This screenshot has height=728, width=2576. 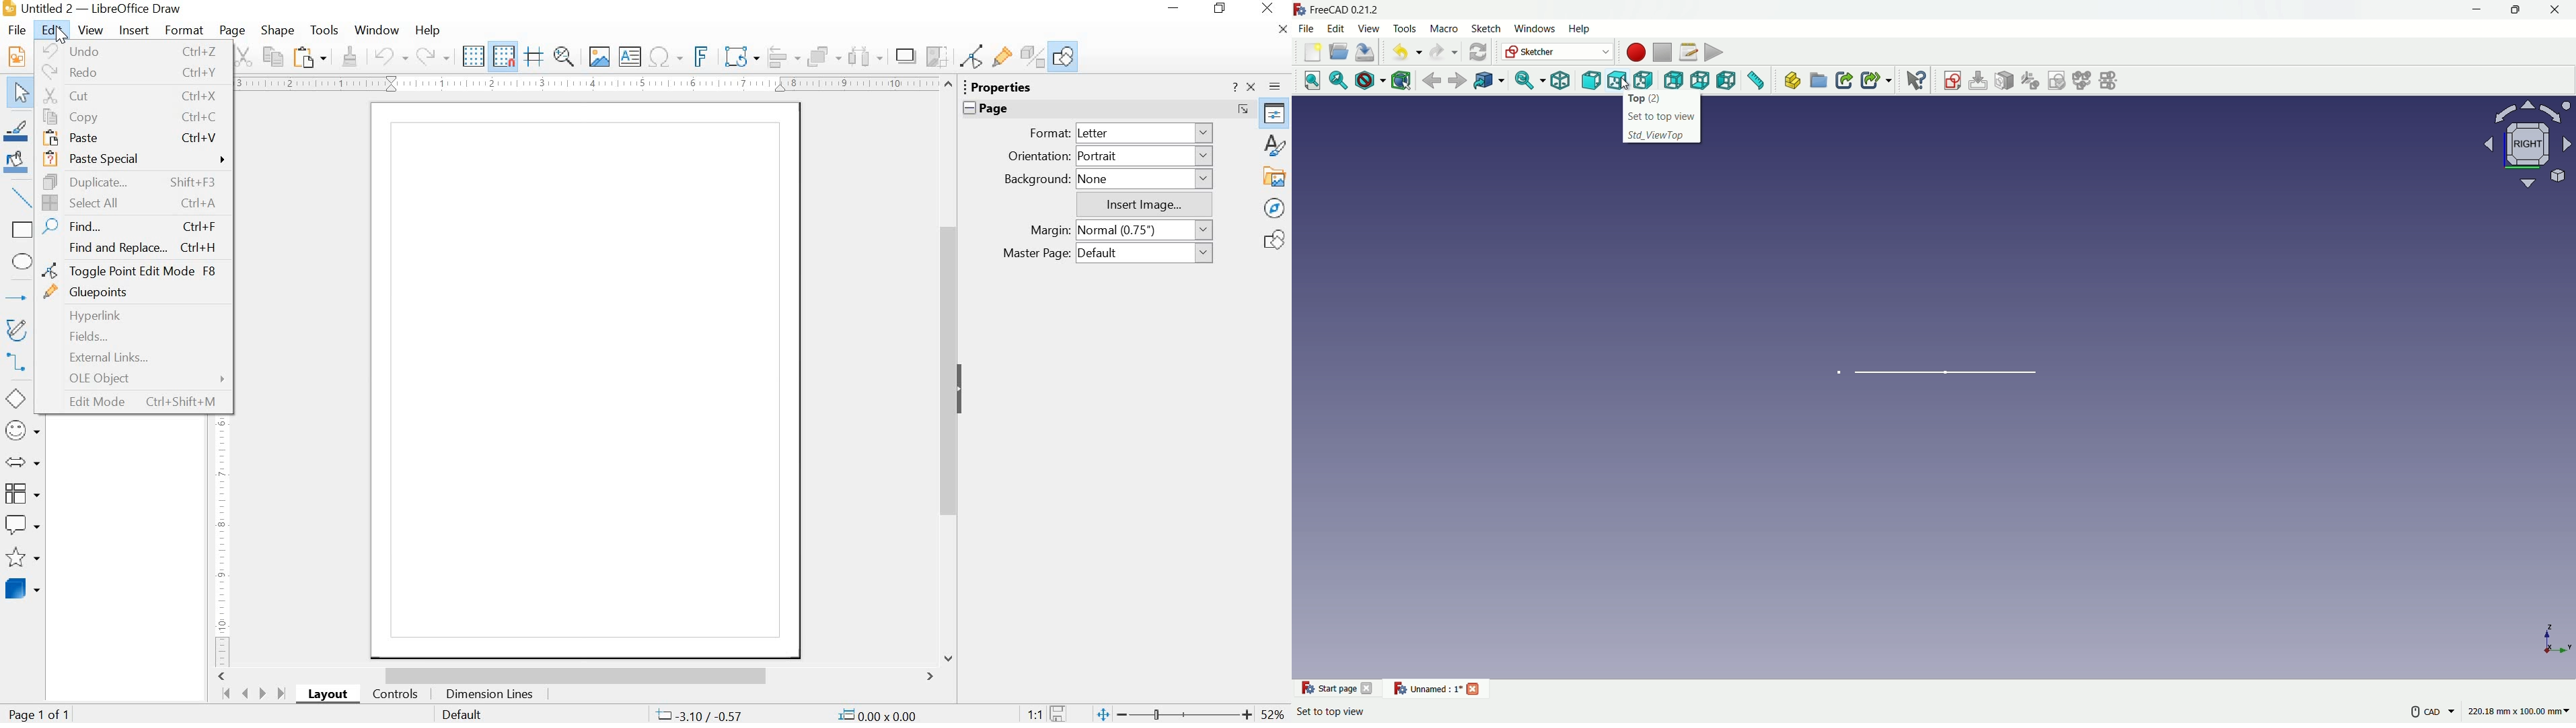 I want to click on Styles, so click(x=1275, y=144).